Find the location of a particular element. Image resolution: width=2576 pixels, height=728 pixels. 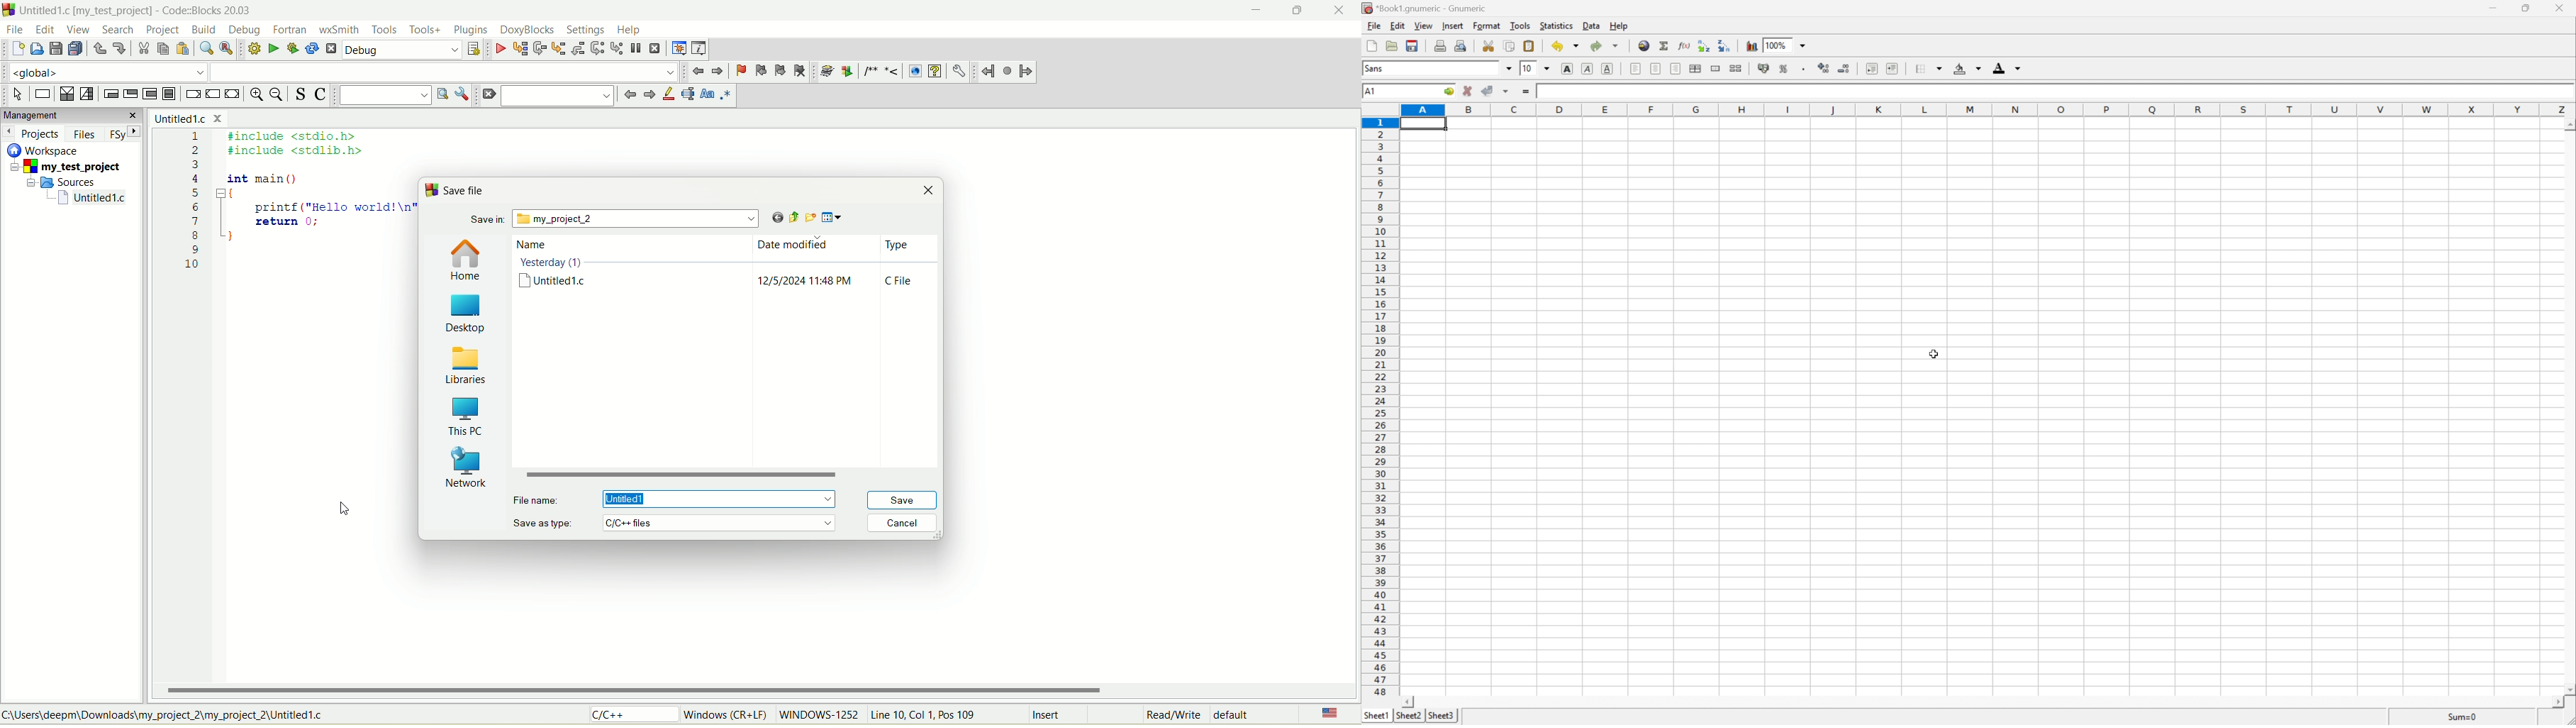

match case is located at coordinates (708, 94).